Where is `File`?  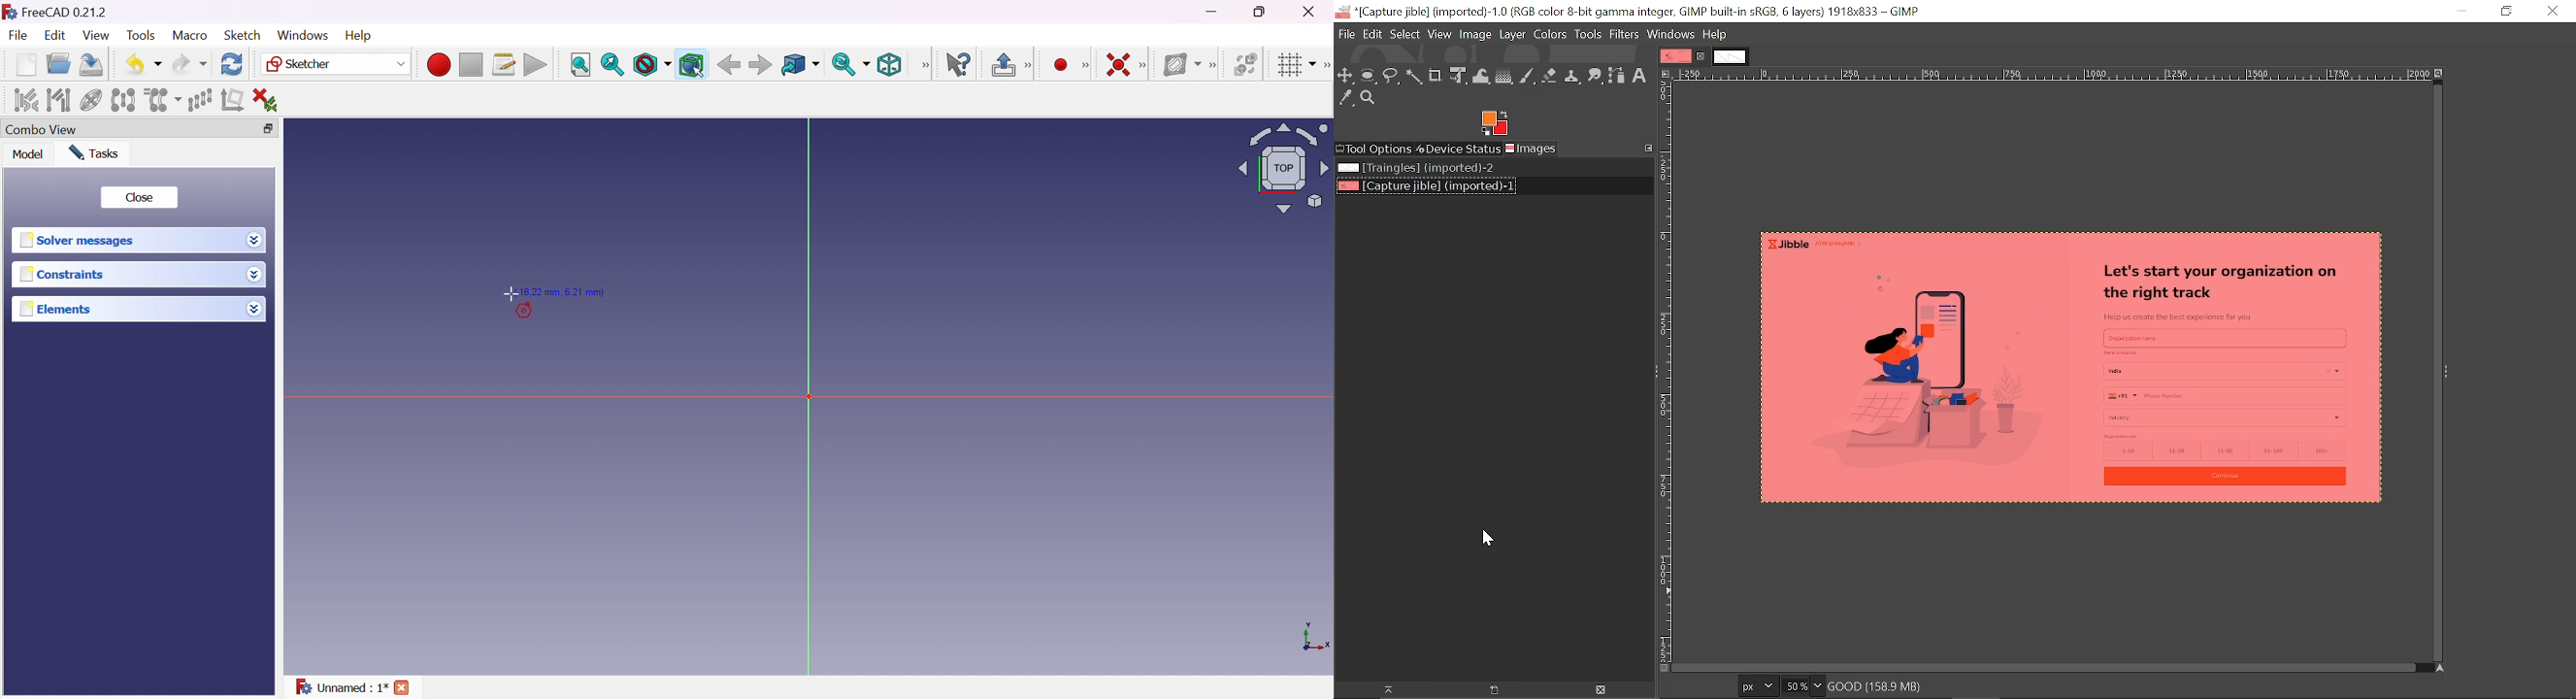
File is located at coordinates (1344, 33).